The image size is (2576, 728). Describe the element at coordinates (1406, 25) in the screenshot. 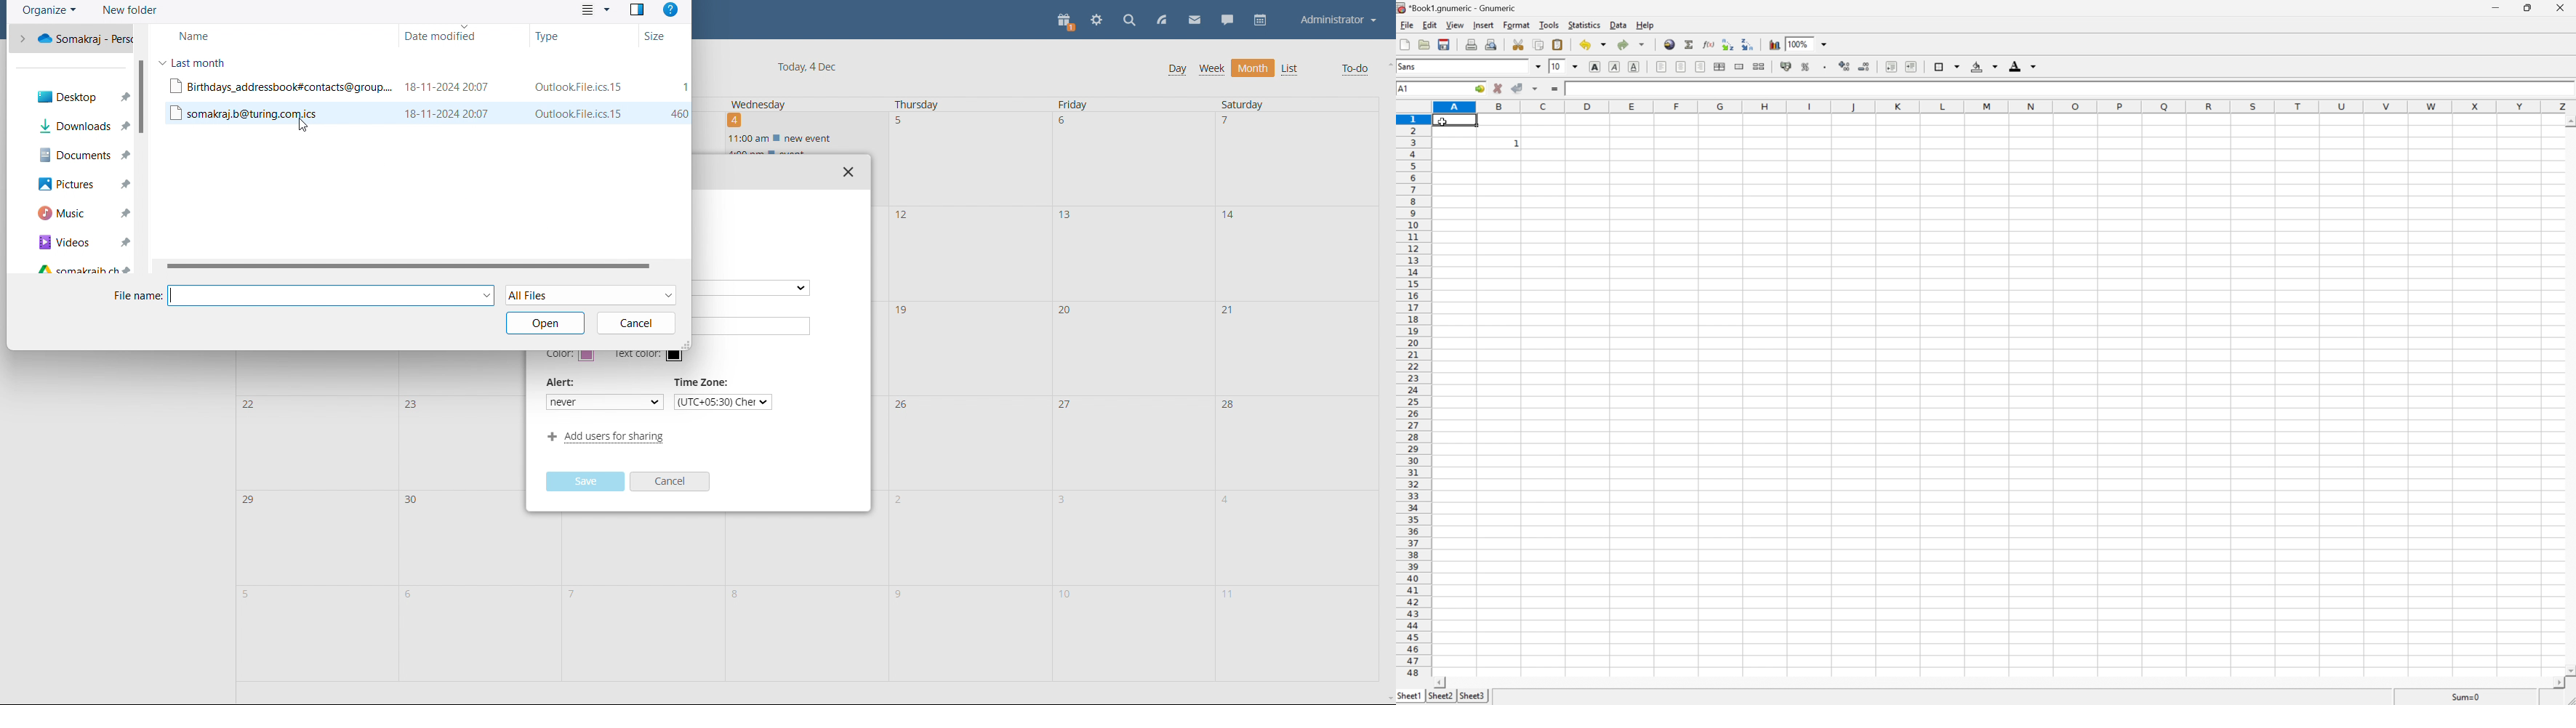

I see `` at that location.